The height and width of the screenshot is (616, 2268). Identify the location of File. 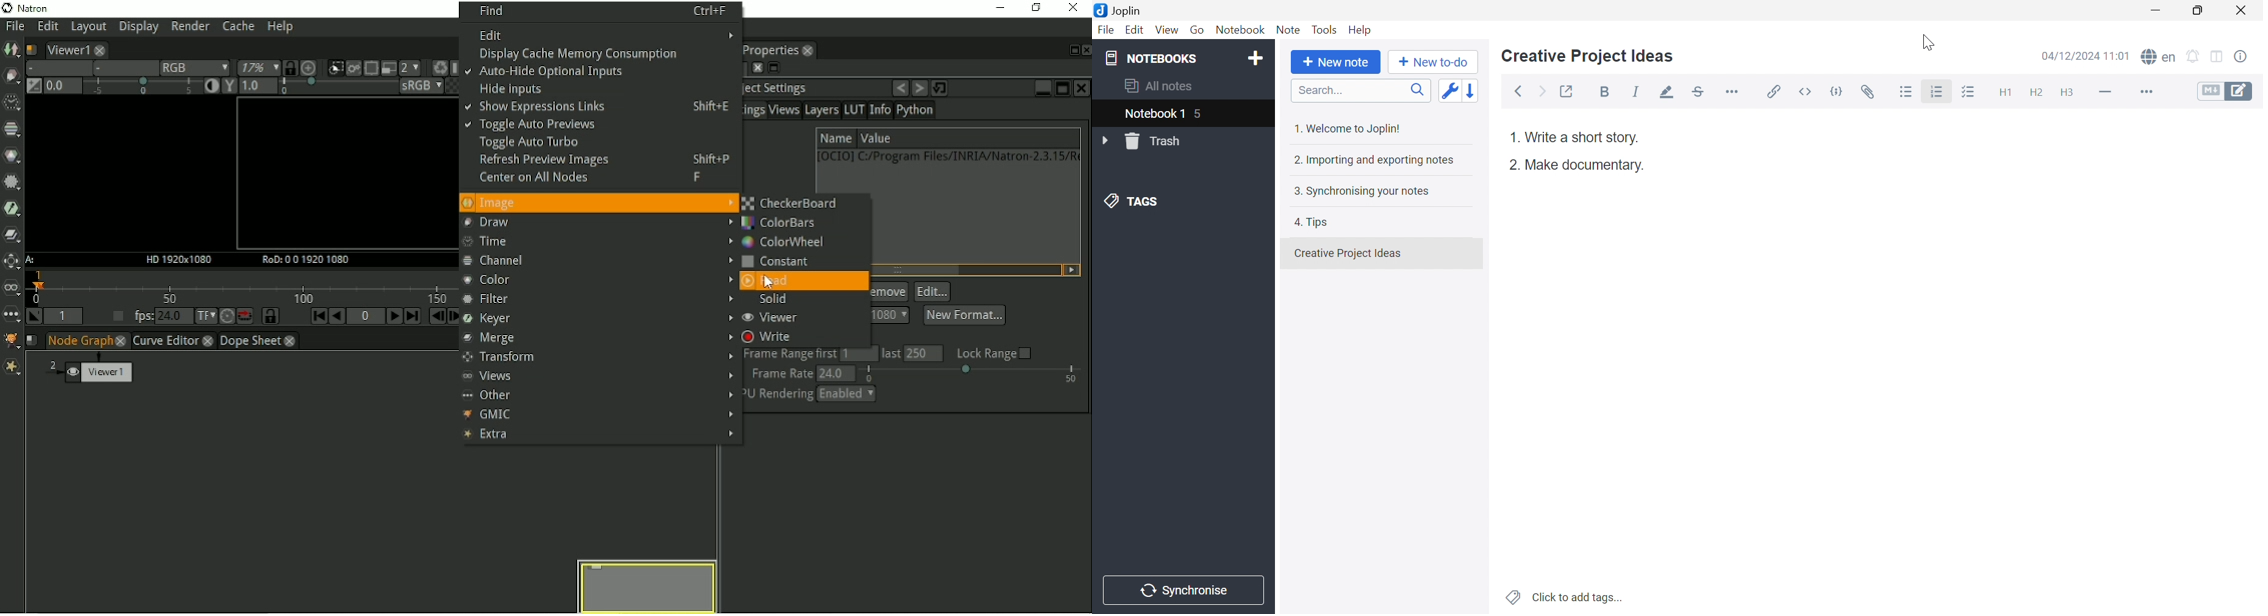
(1105, 32).